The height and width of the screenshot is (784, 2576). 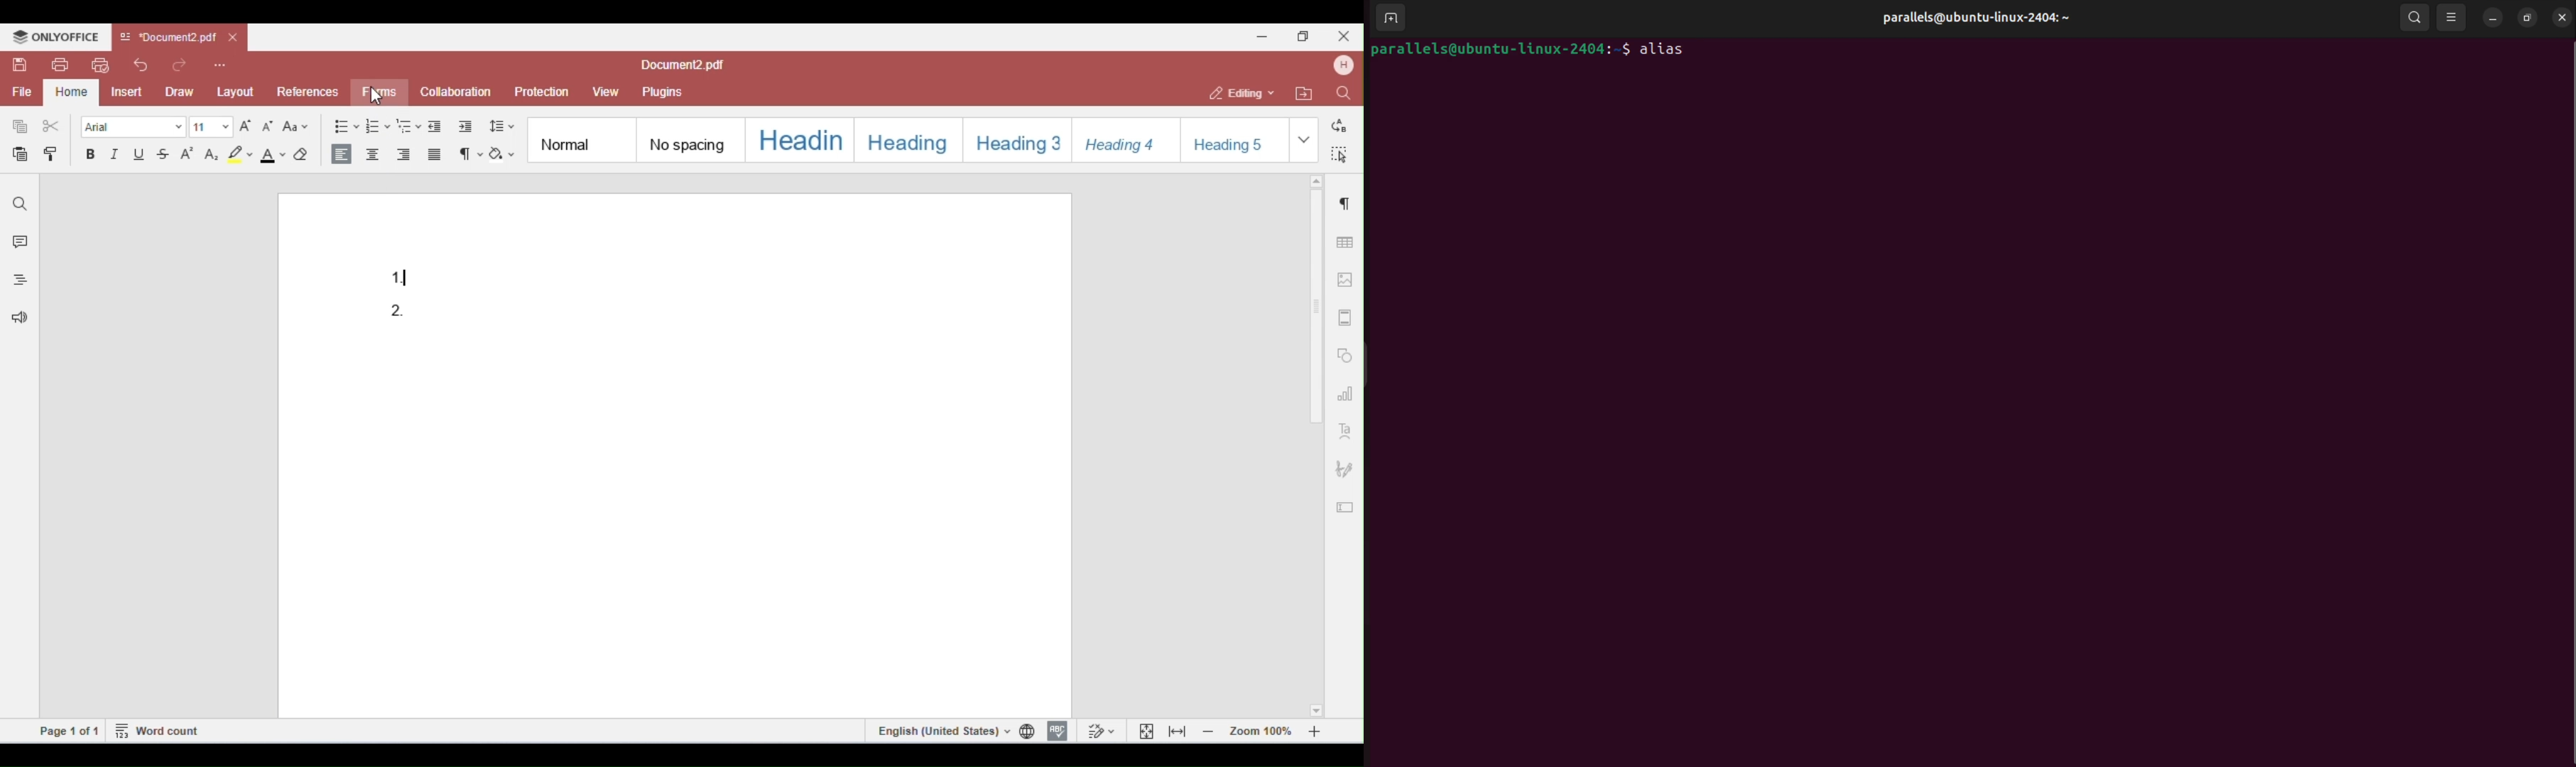 What do you see at coordinates (1389, 20) in the screenshot?
I see `add terminal` at bounding box center [1389, 20].